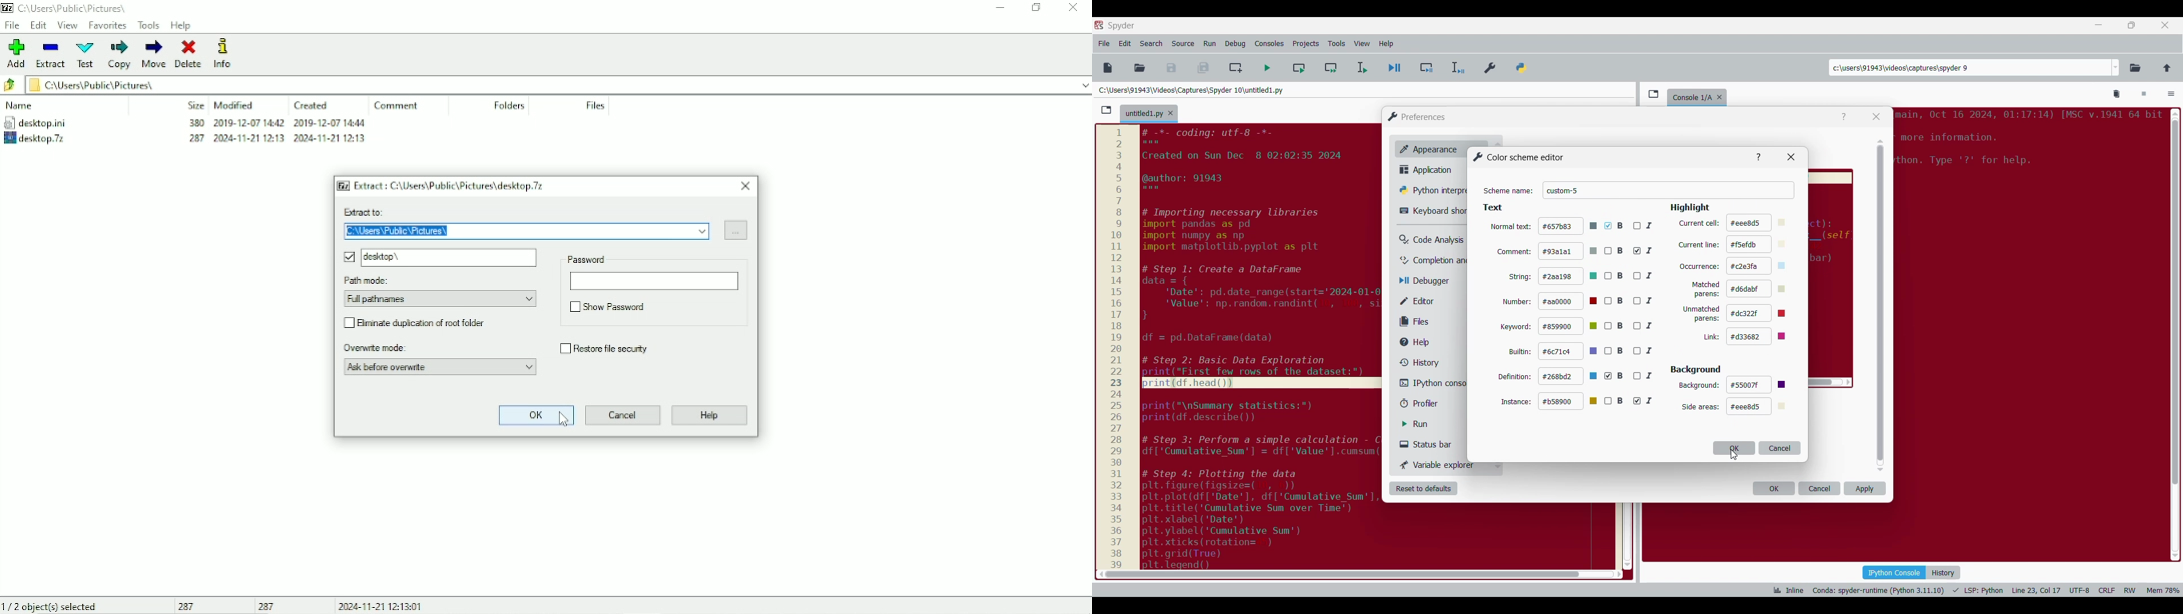 Image resolution: width=2184 pixels, height=616 pixels. I want to click on Respective section title, so click(1598, 208).